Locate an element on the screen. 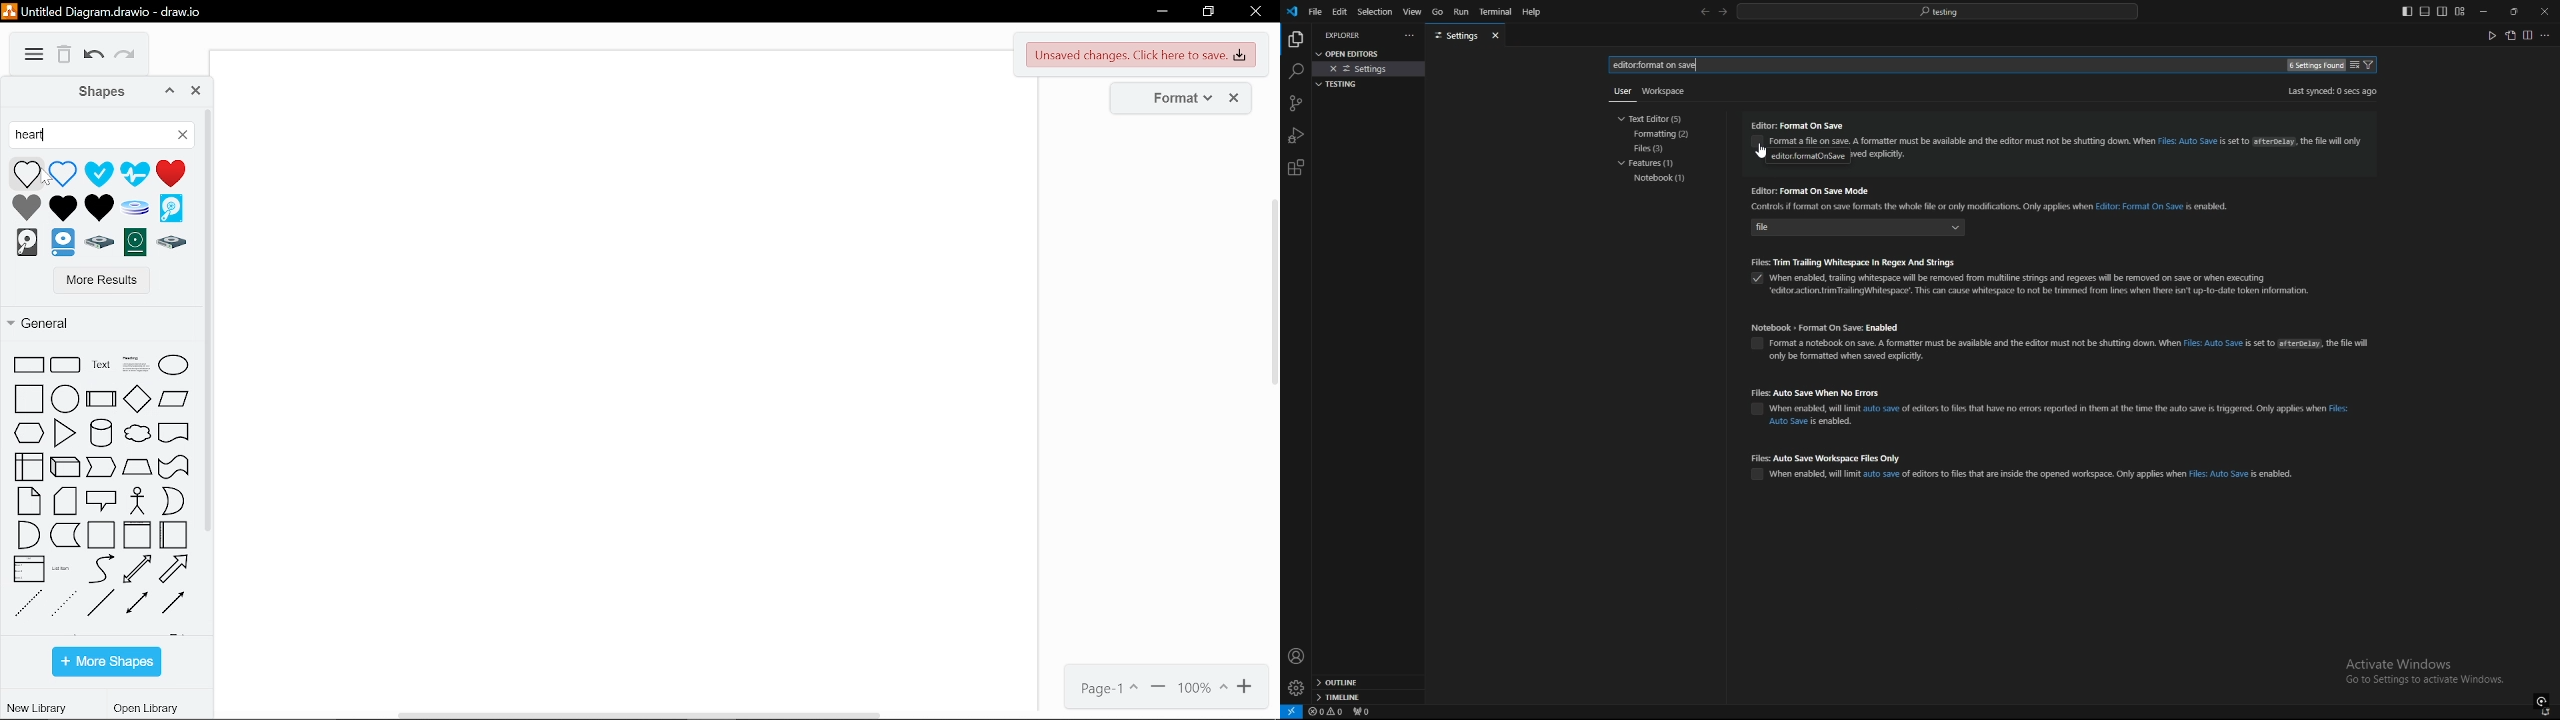 The width and height of the screenshot is (2576, 728). directional connector  is located at coordinates (176, 602).